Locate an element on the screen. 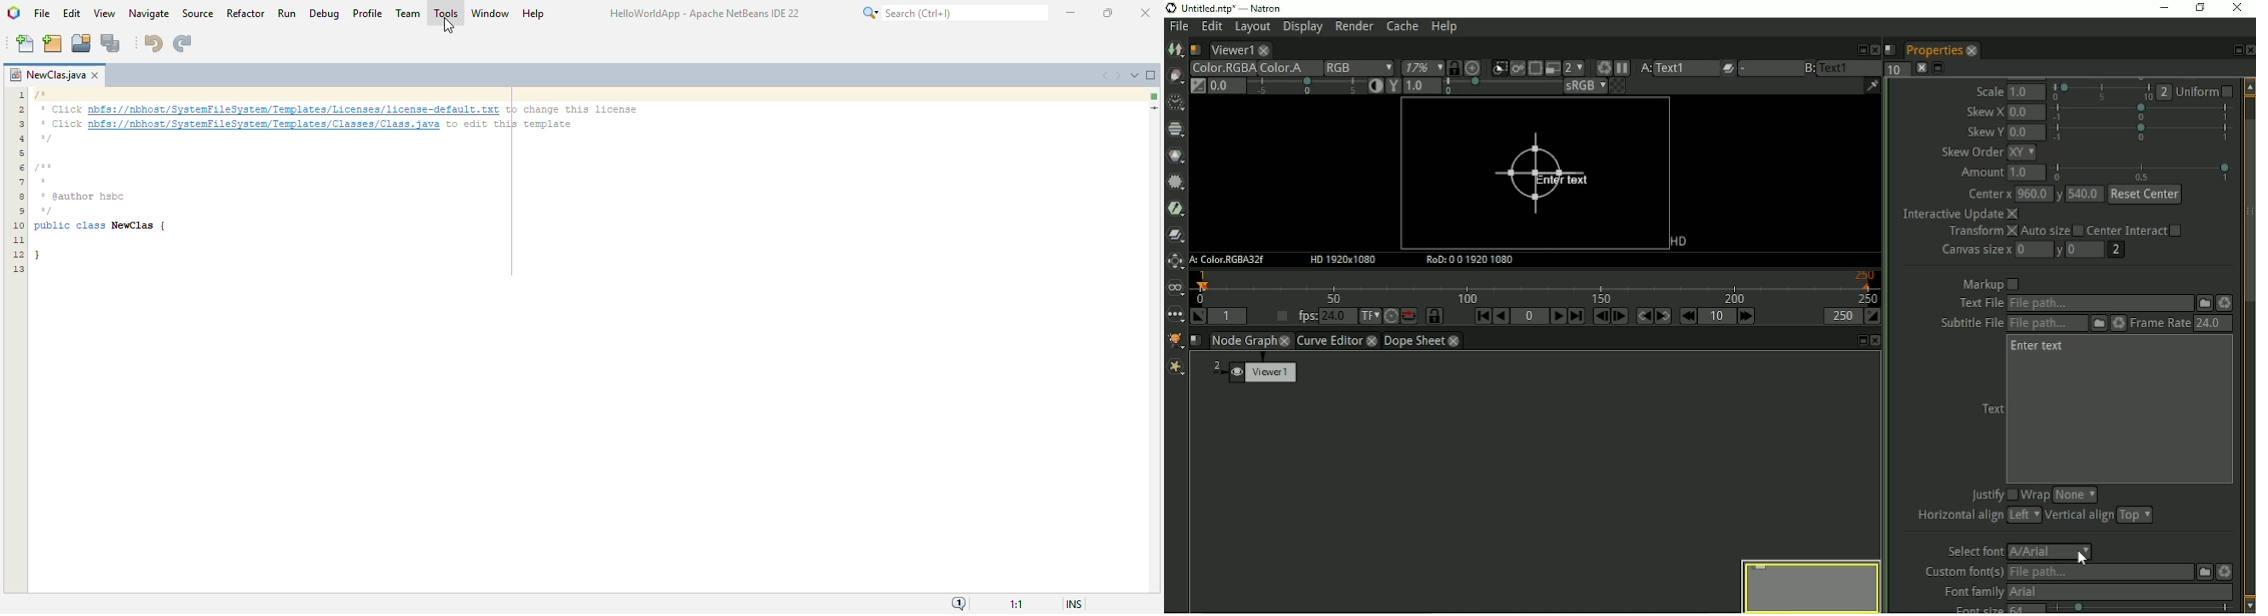 Image resolution: width=2268 pixels, height=616 pixels. new project is located at coordinates (53, 43).